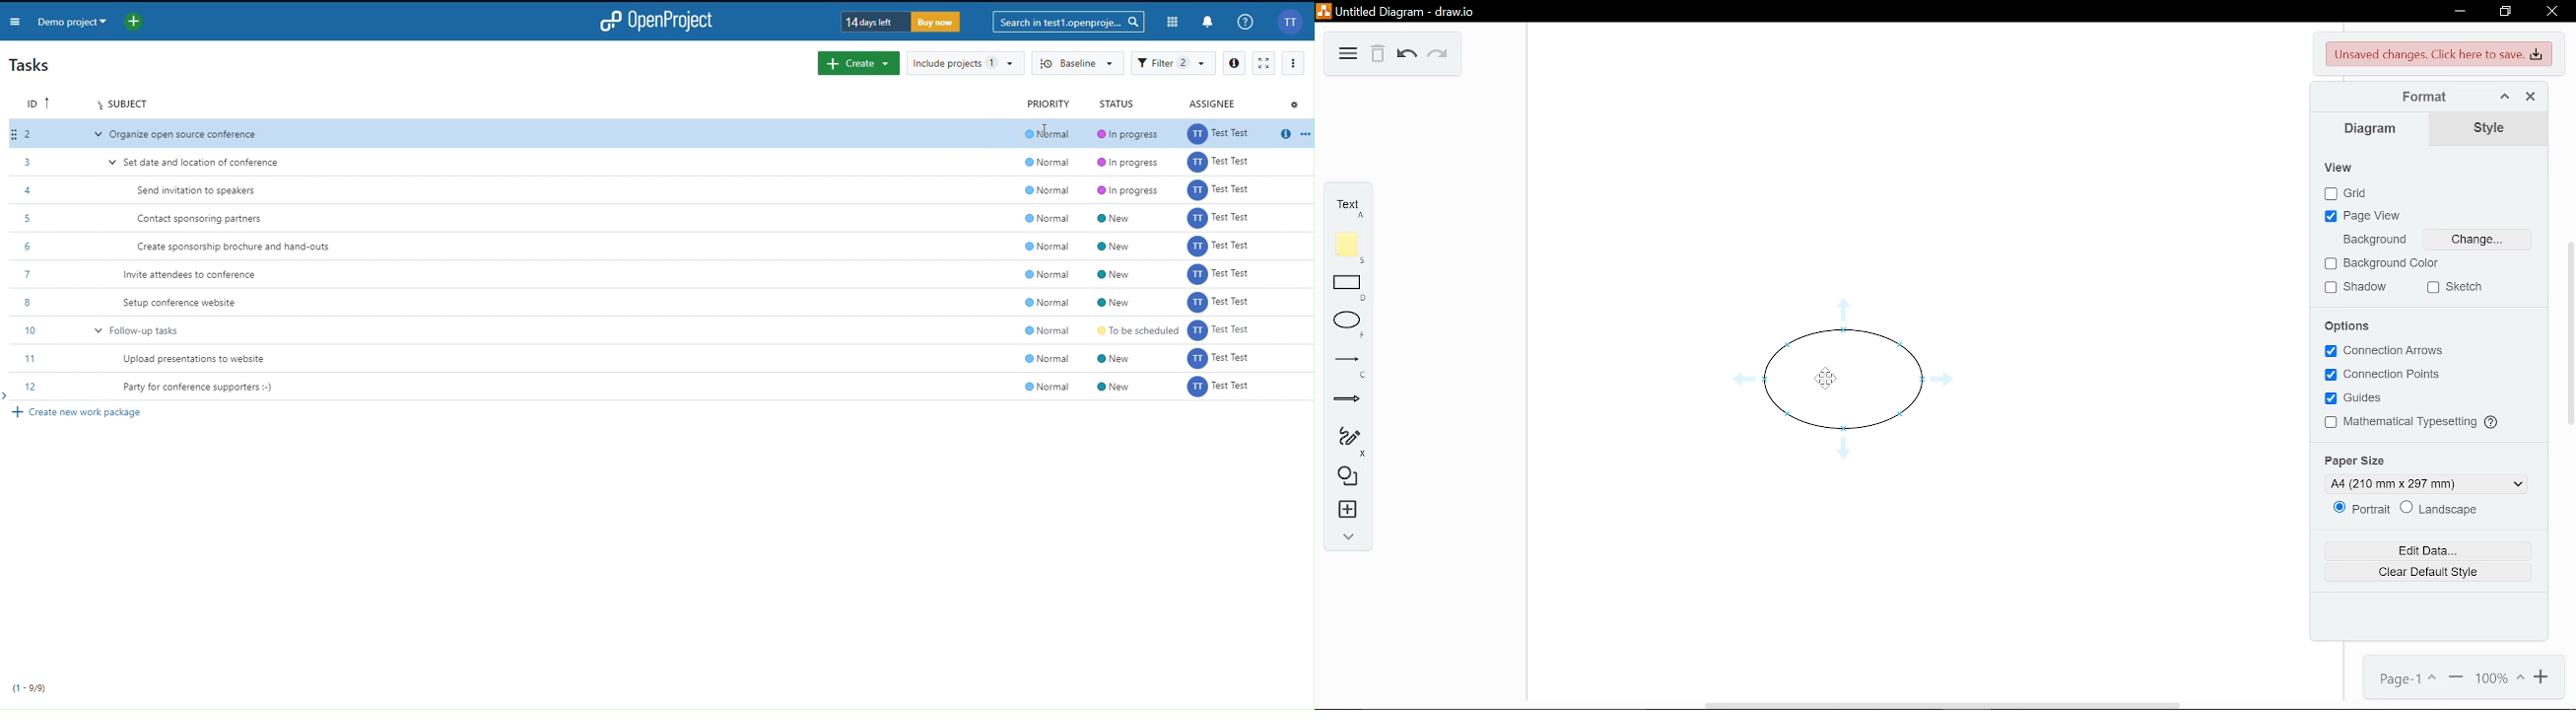 Image resolution: width=2576 pixels, height=728 pixels. Describe the element at coordinates (1347, 511) in the screenshot. I see `insert` at that location.